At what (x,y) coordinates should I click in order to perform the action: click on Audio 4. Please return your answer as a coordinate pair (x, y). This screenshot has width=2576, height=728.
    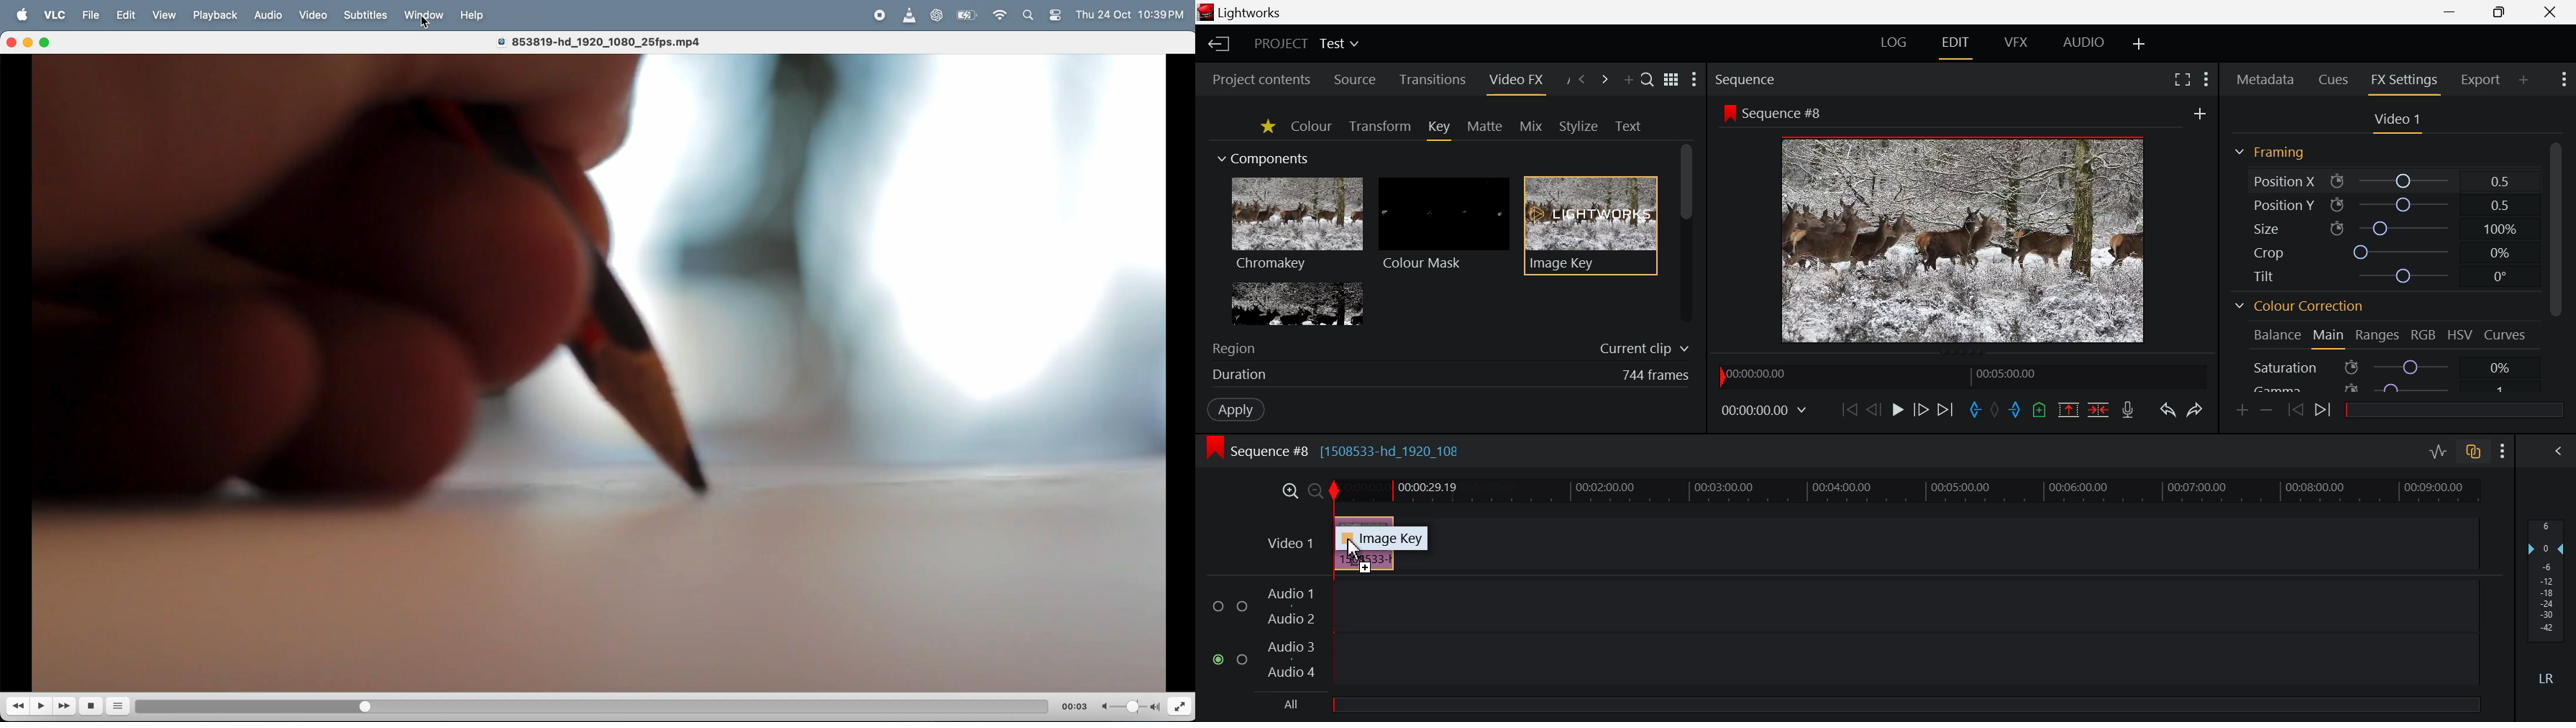
    Looking at the image, I should click on (1292, 672).